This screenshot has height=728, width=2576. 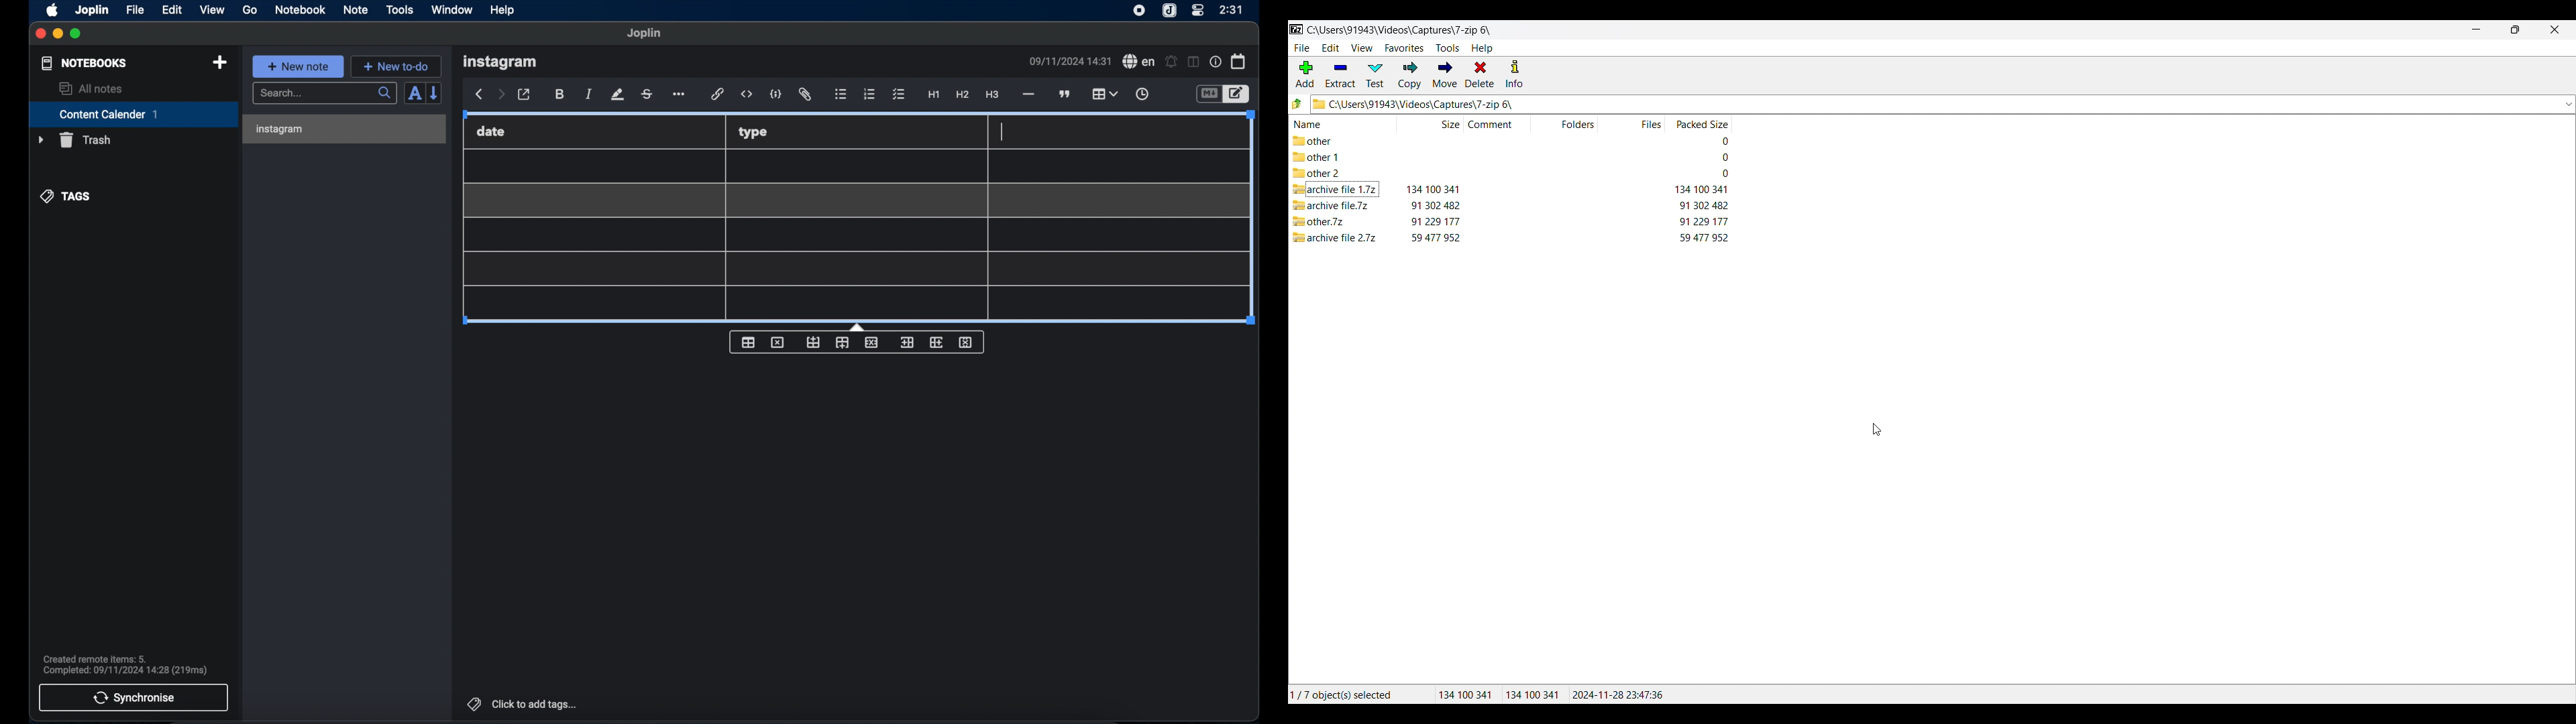 What do you see at coordinates (128, 663) in the screenshot?
I see `Created remote items: 5.
Completed: 09/11/2024 14:28 (219ms)` at bounding box center [128, 663].